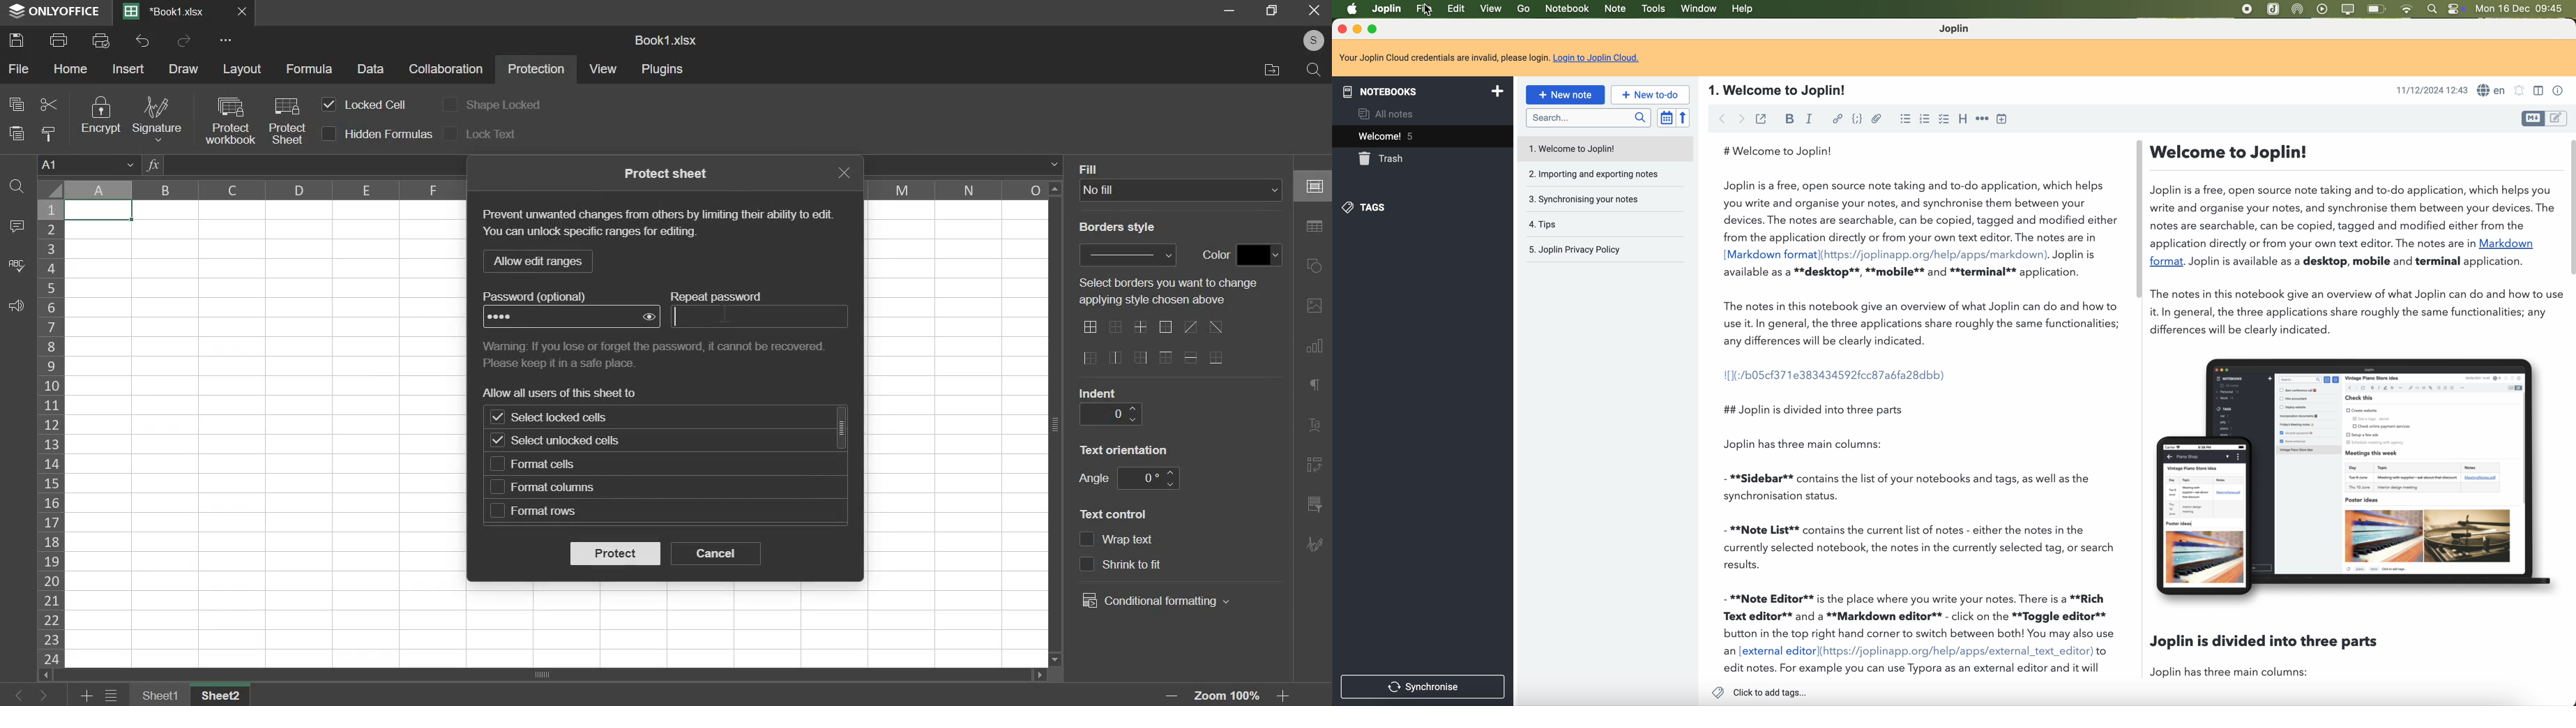 This screenshot has width=2576, height=728. Describe the element at coordinates (1444, 57) in the screenshot. I see `Your Joplin Cloud credentials are invalid, please login.` at that location.